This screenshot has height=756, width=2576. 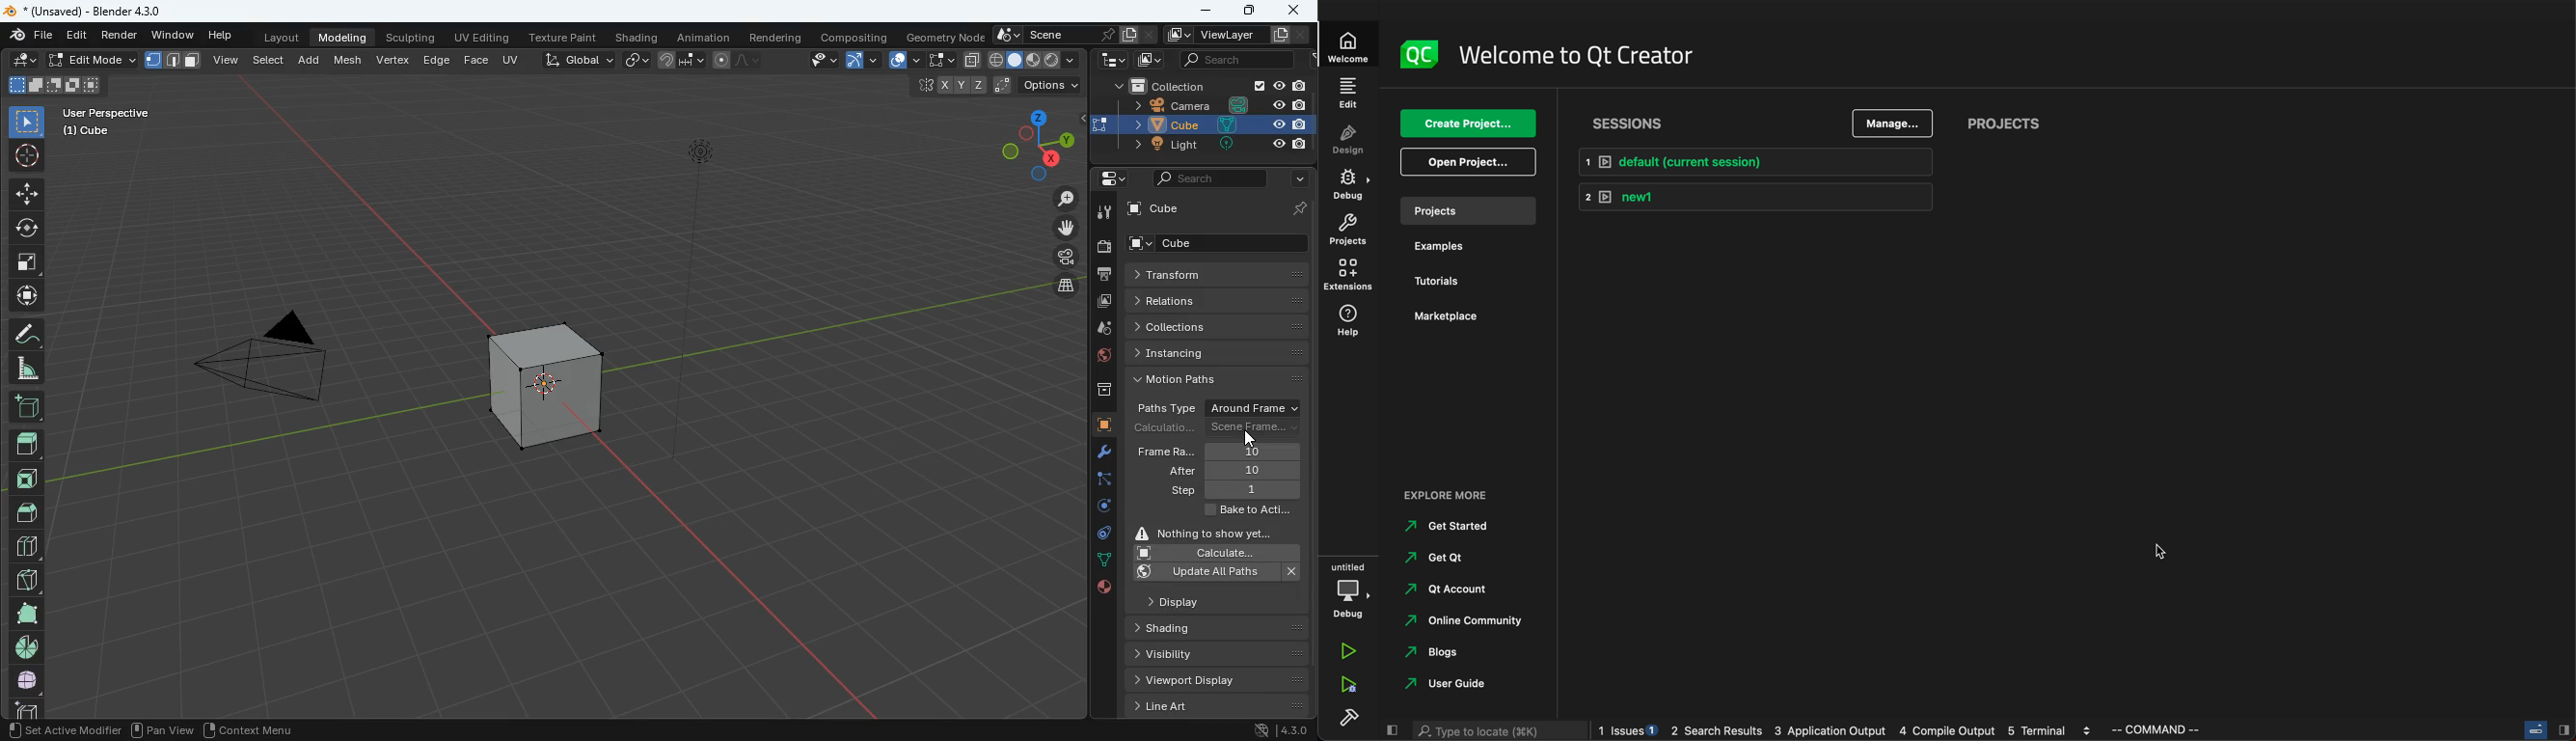 What do you see at coordinates (24, 296) in the screenshot?
I see `move` at bounding box center [24, 296].